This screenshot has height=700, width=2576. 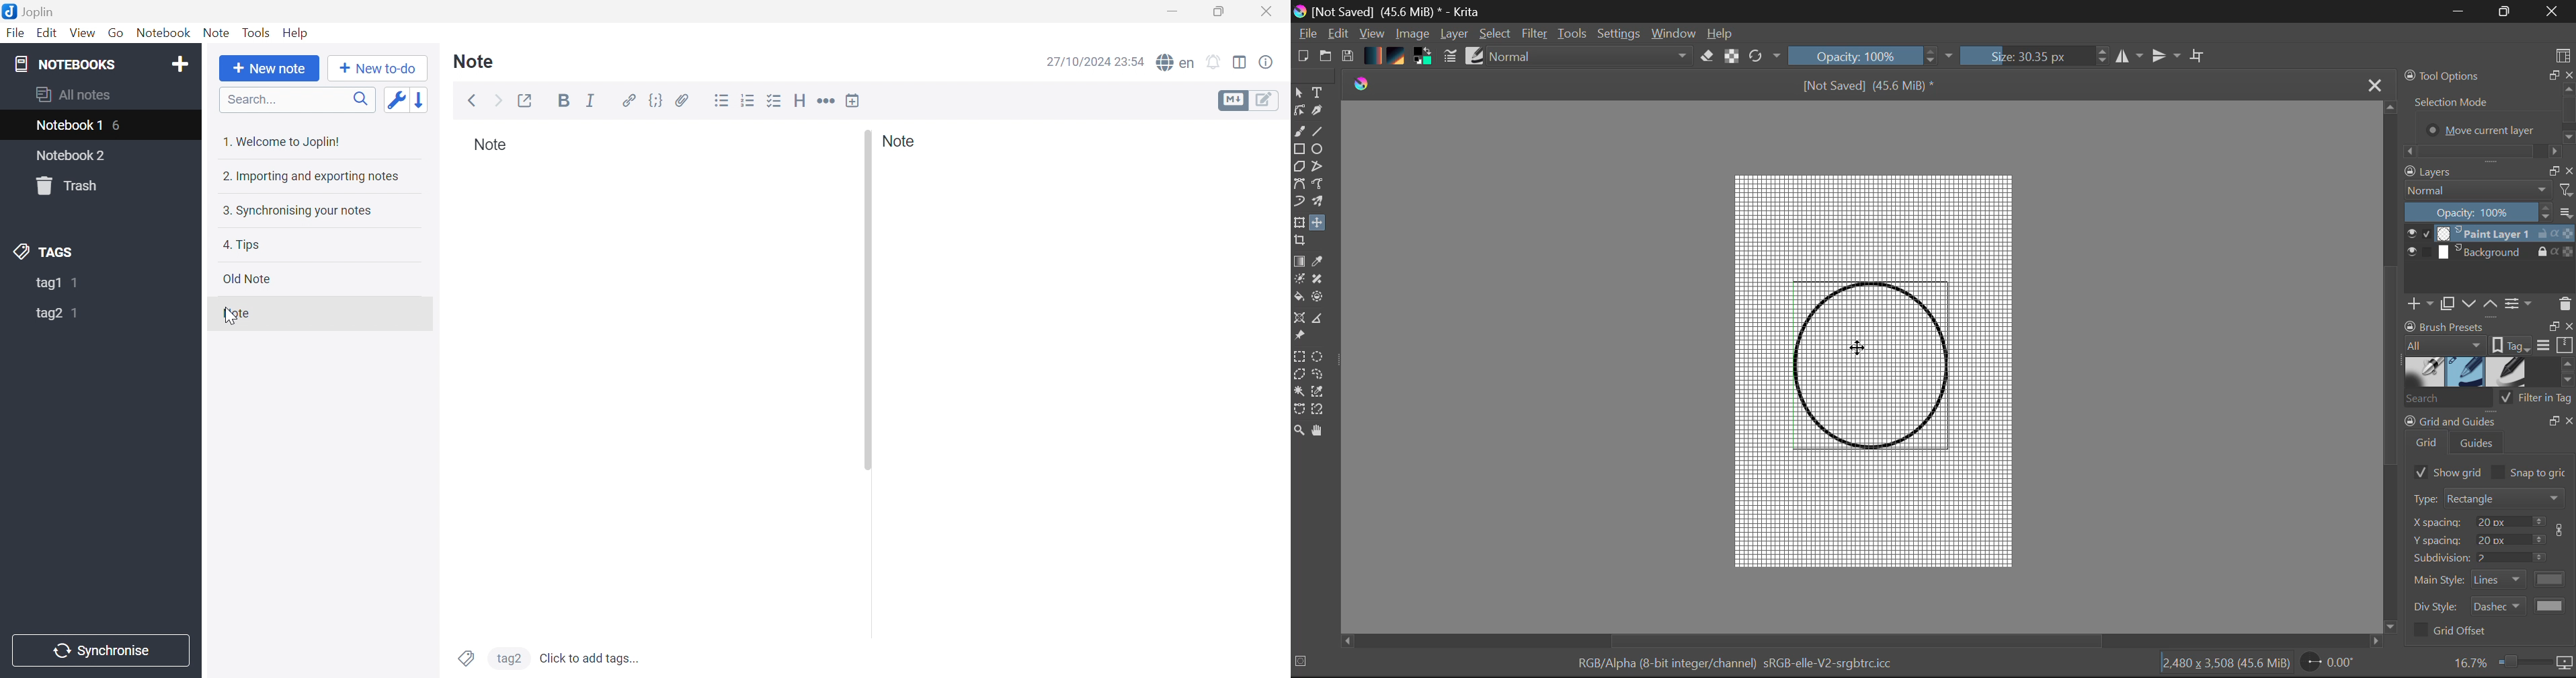 I want to click on Attach file, so click(x=682, y=102).